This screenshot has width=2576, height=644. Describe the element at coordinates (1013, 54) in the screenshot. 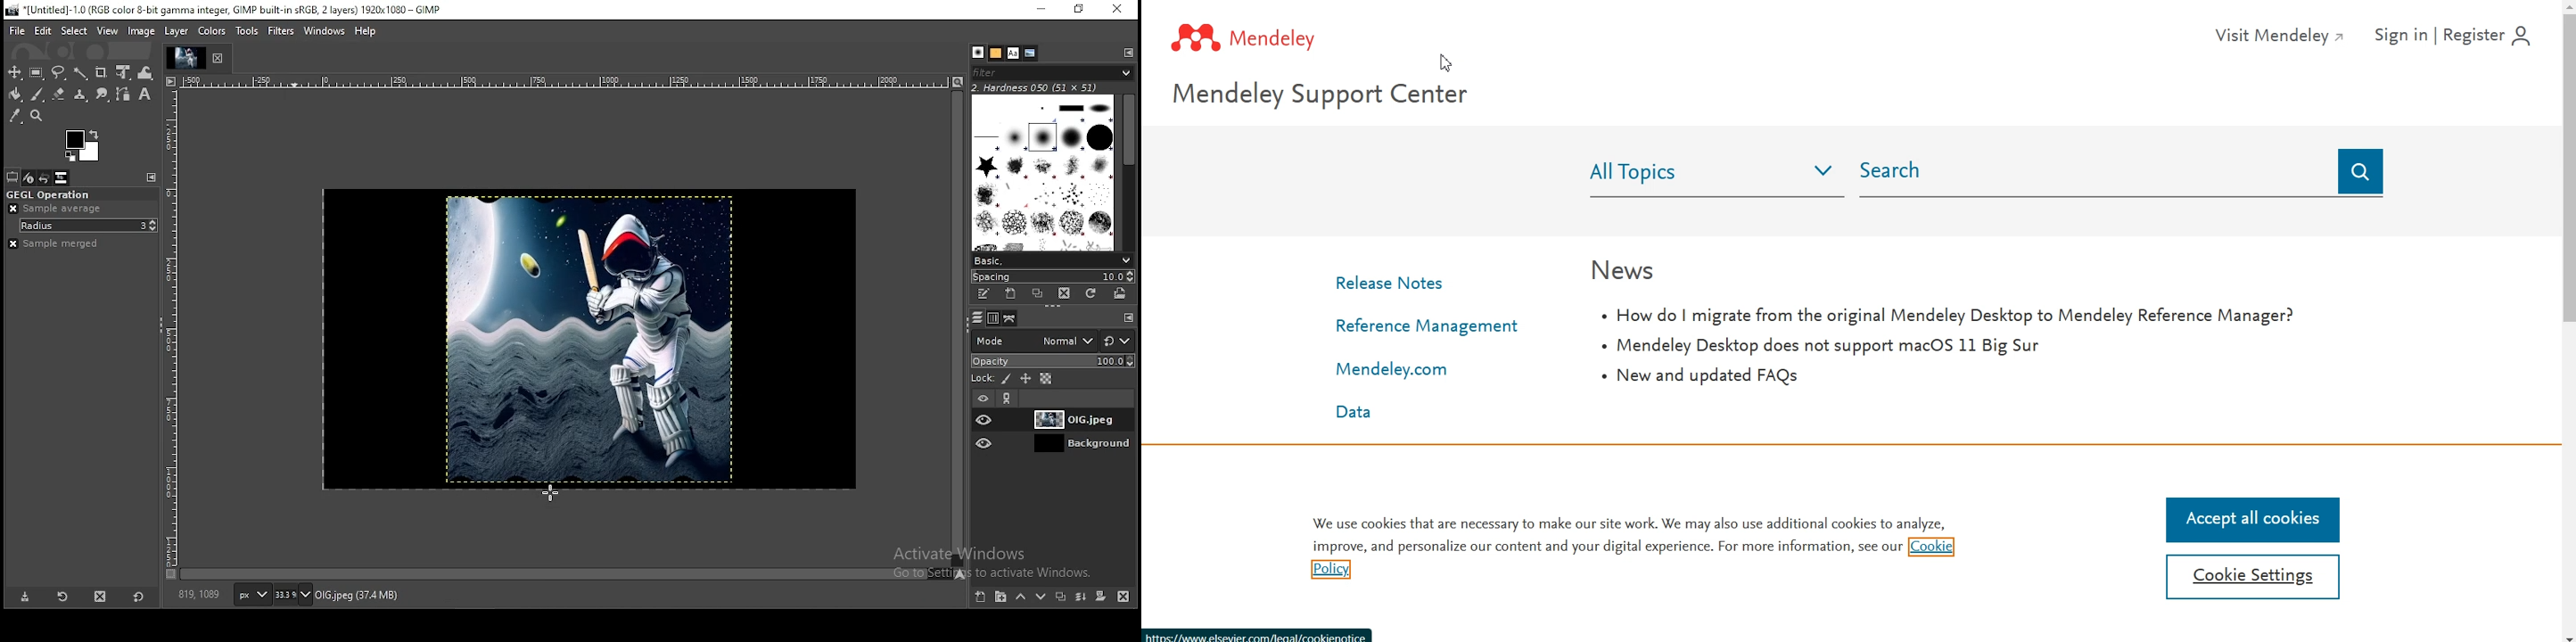

I see `fonts` at that location.